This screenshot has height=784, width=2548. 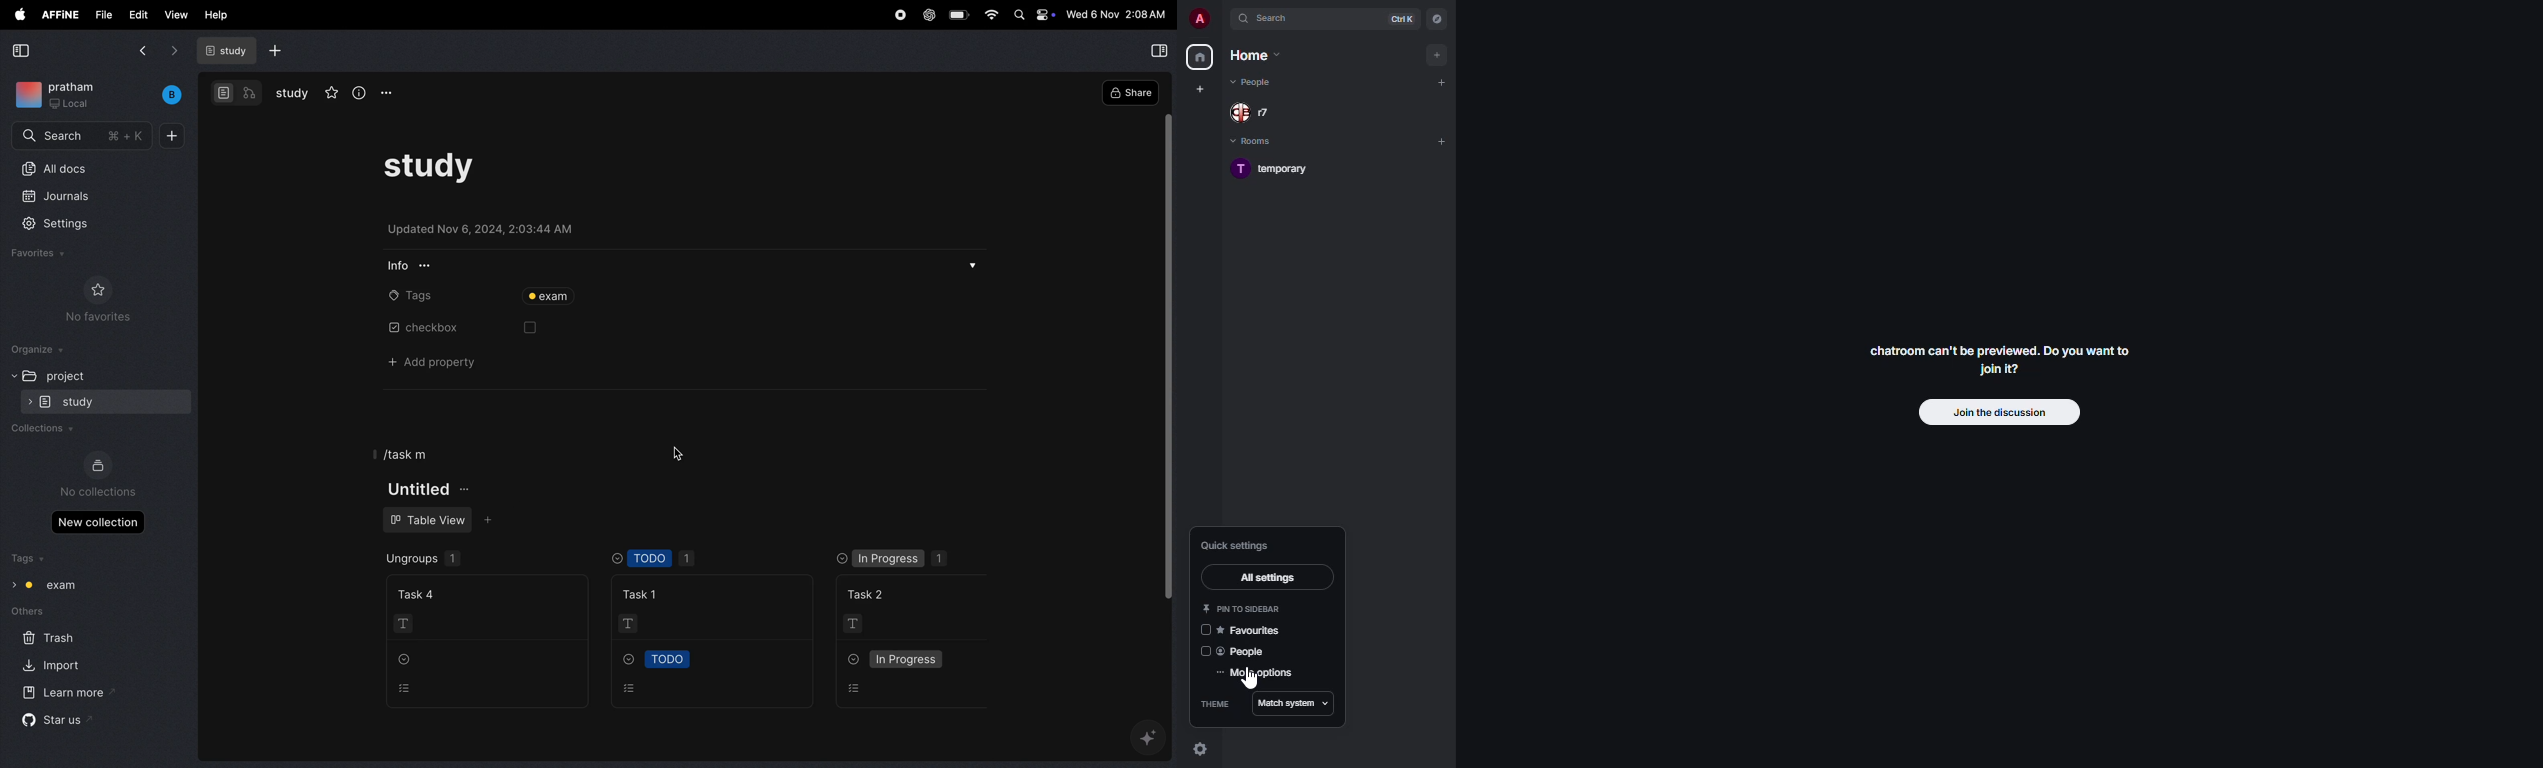 What do you see at coordinates (100, 299) in the screenshot?
I see `no favourites` at bounding box center [100, 299].